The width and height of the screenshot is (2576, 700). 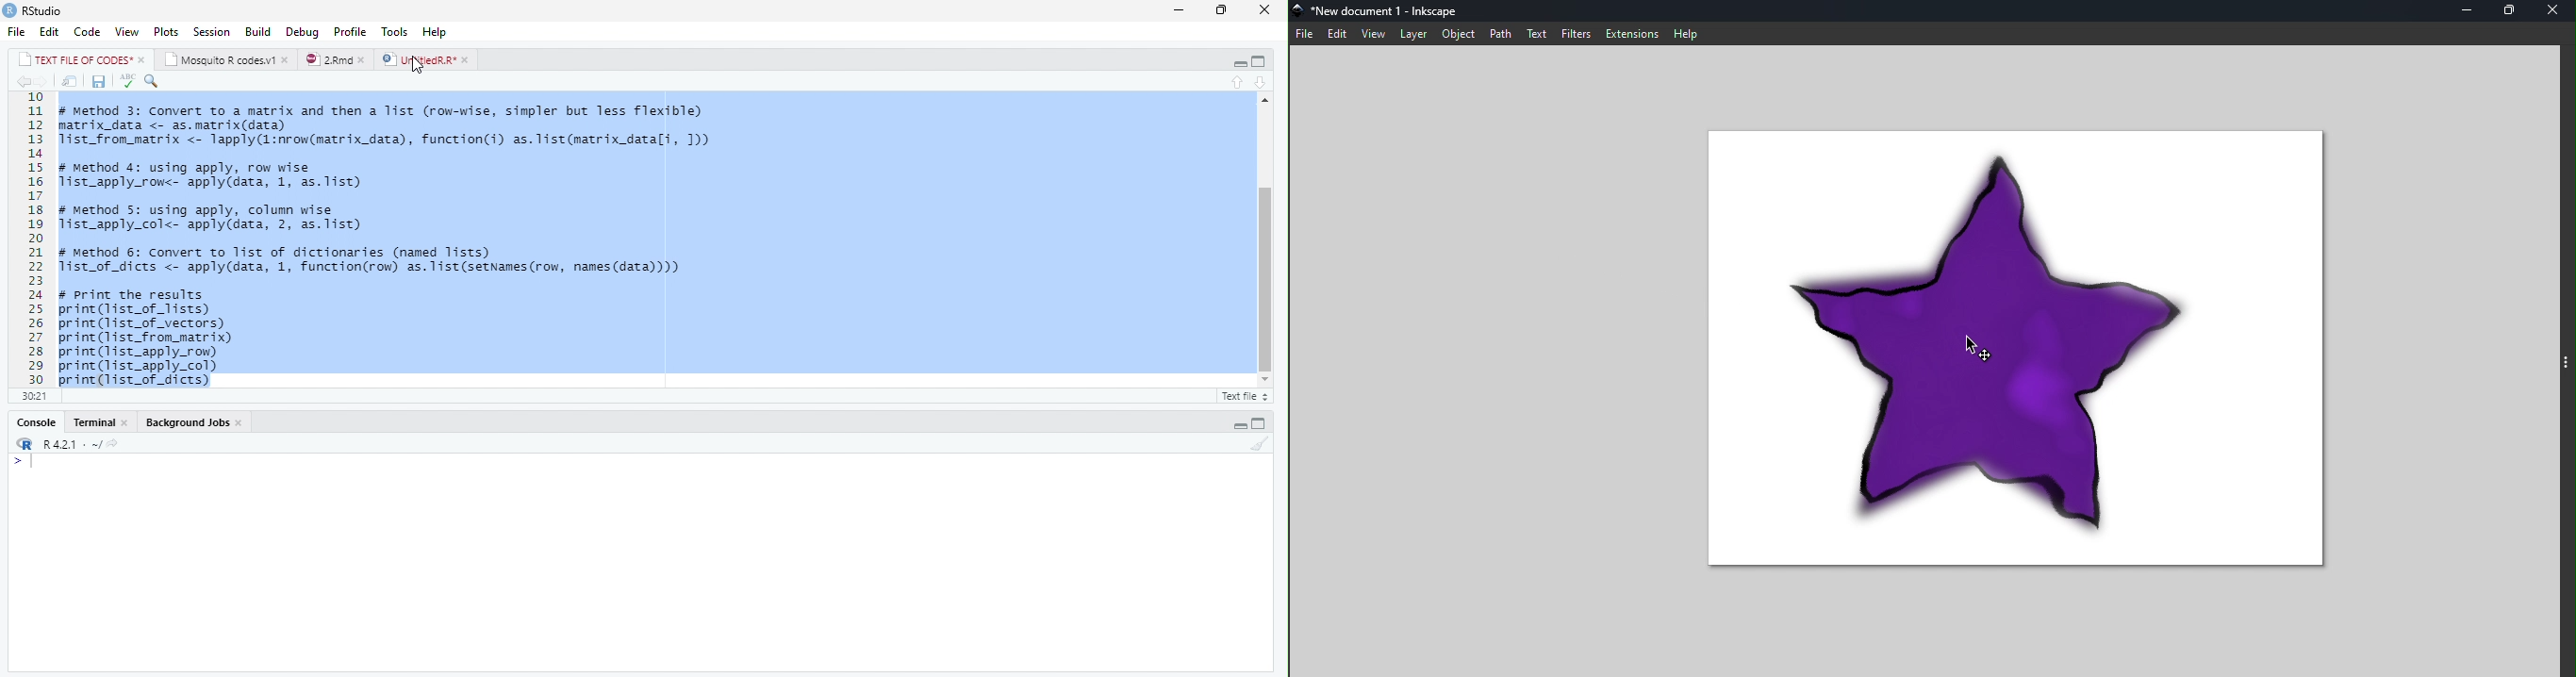 I want to click on R 4.2.1 - ~/, so click(x=74, y=443).